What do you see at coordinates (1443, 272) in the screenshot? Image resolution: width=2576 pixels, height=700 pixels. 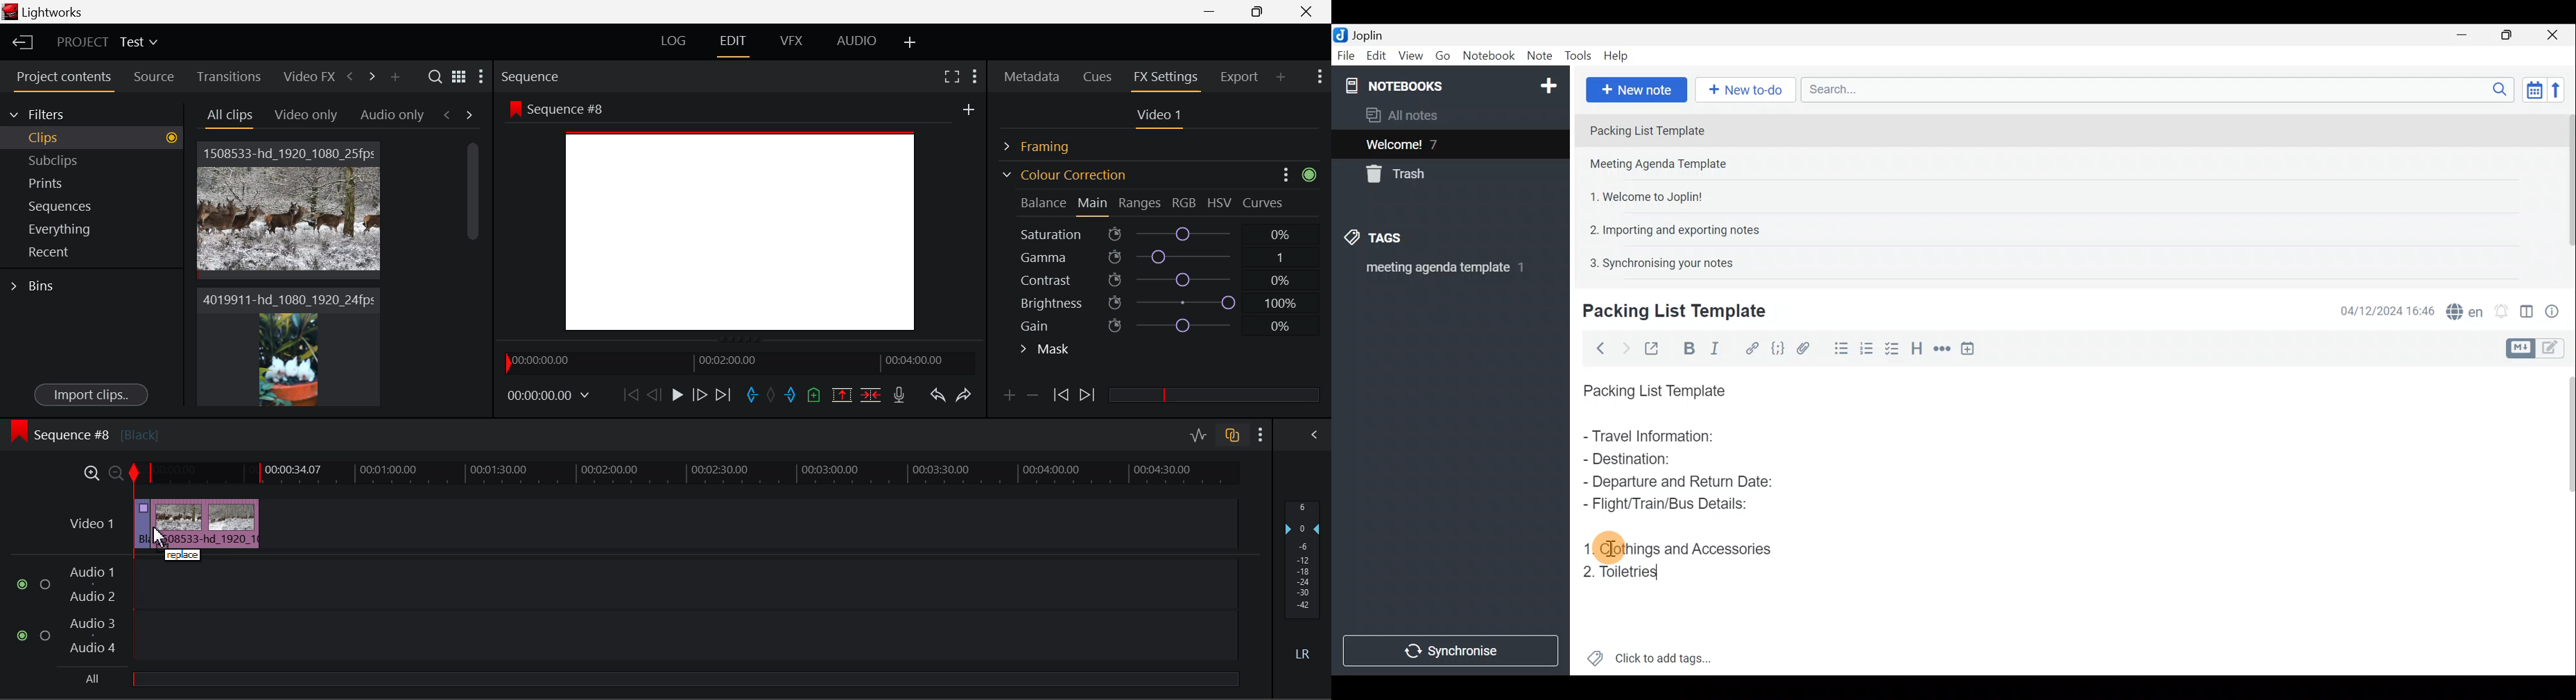 I see `meeting agenda template` at bounding box center [1443, 272].